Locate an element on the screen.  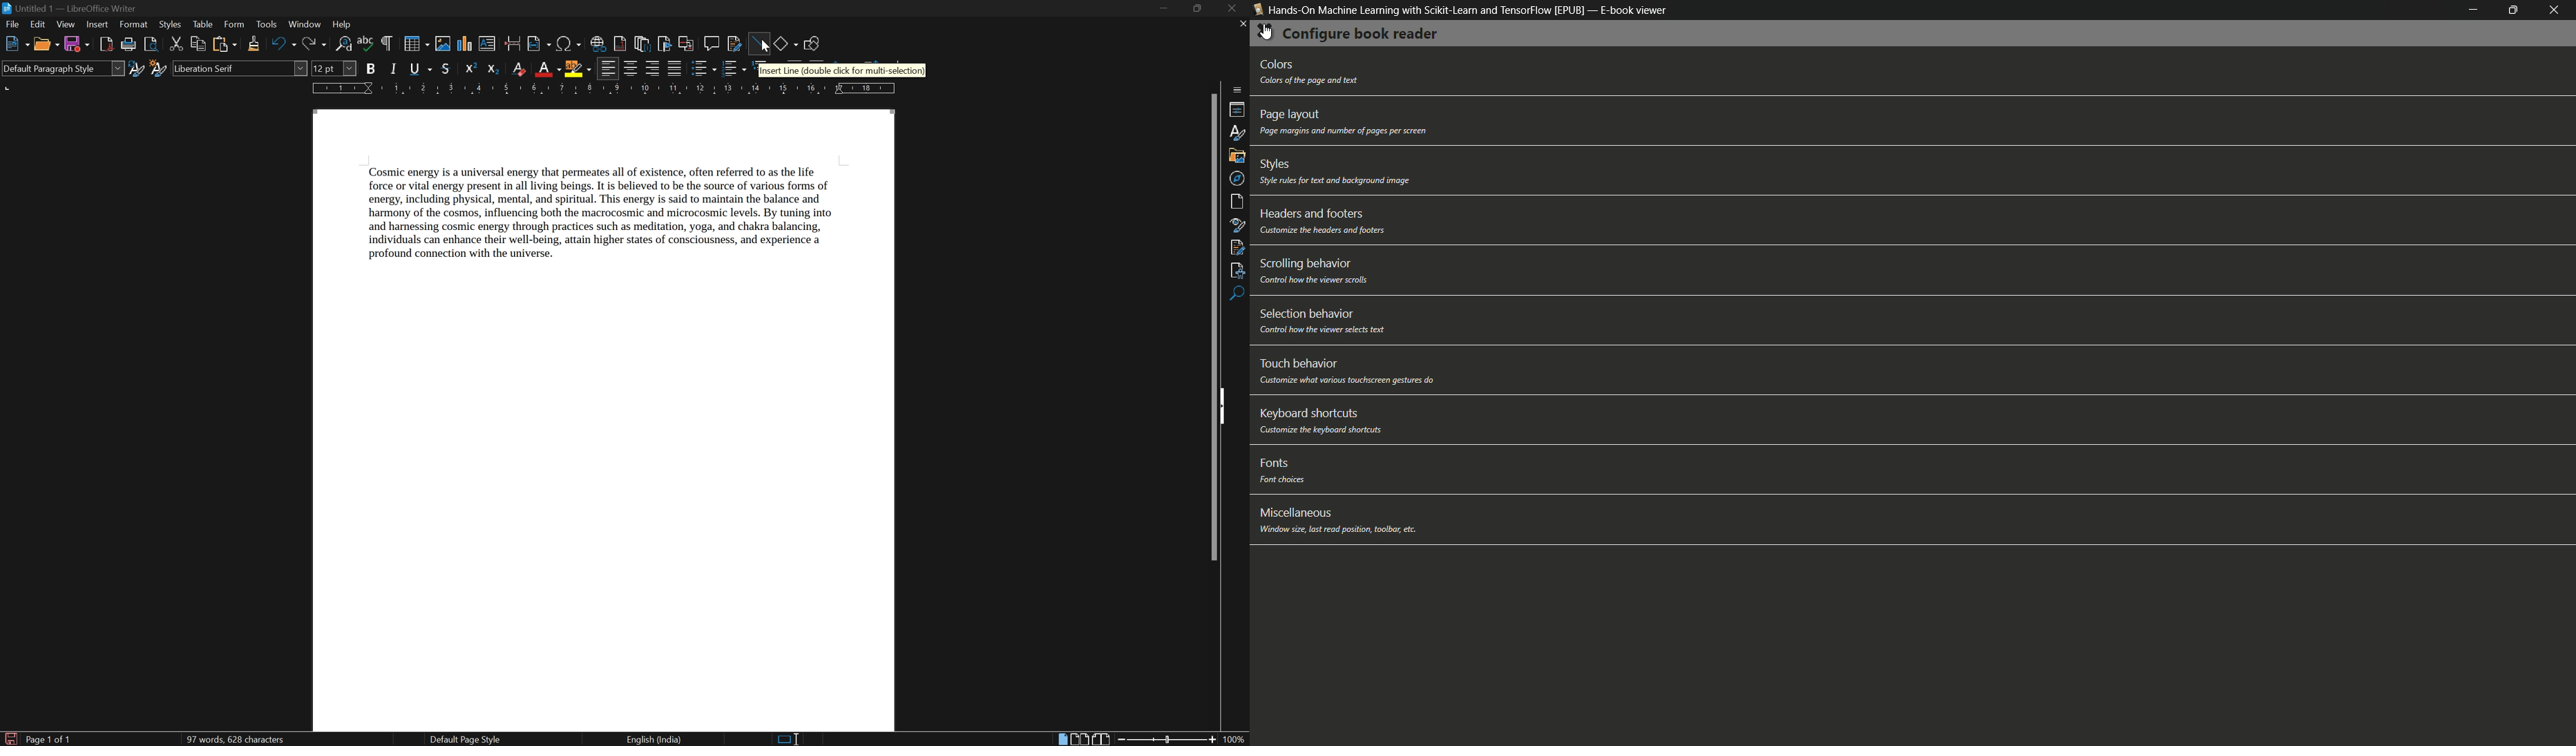
styles is located at coordinates (1238, 133).